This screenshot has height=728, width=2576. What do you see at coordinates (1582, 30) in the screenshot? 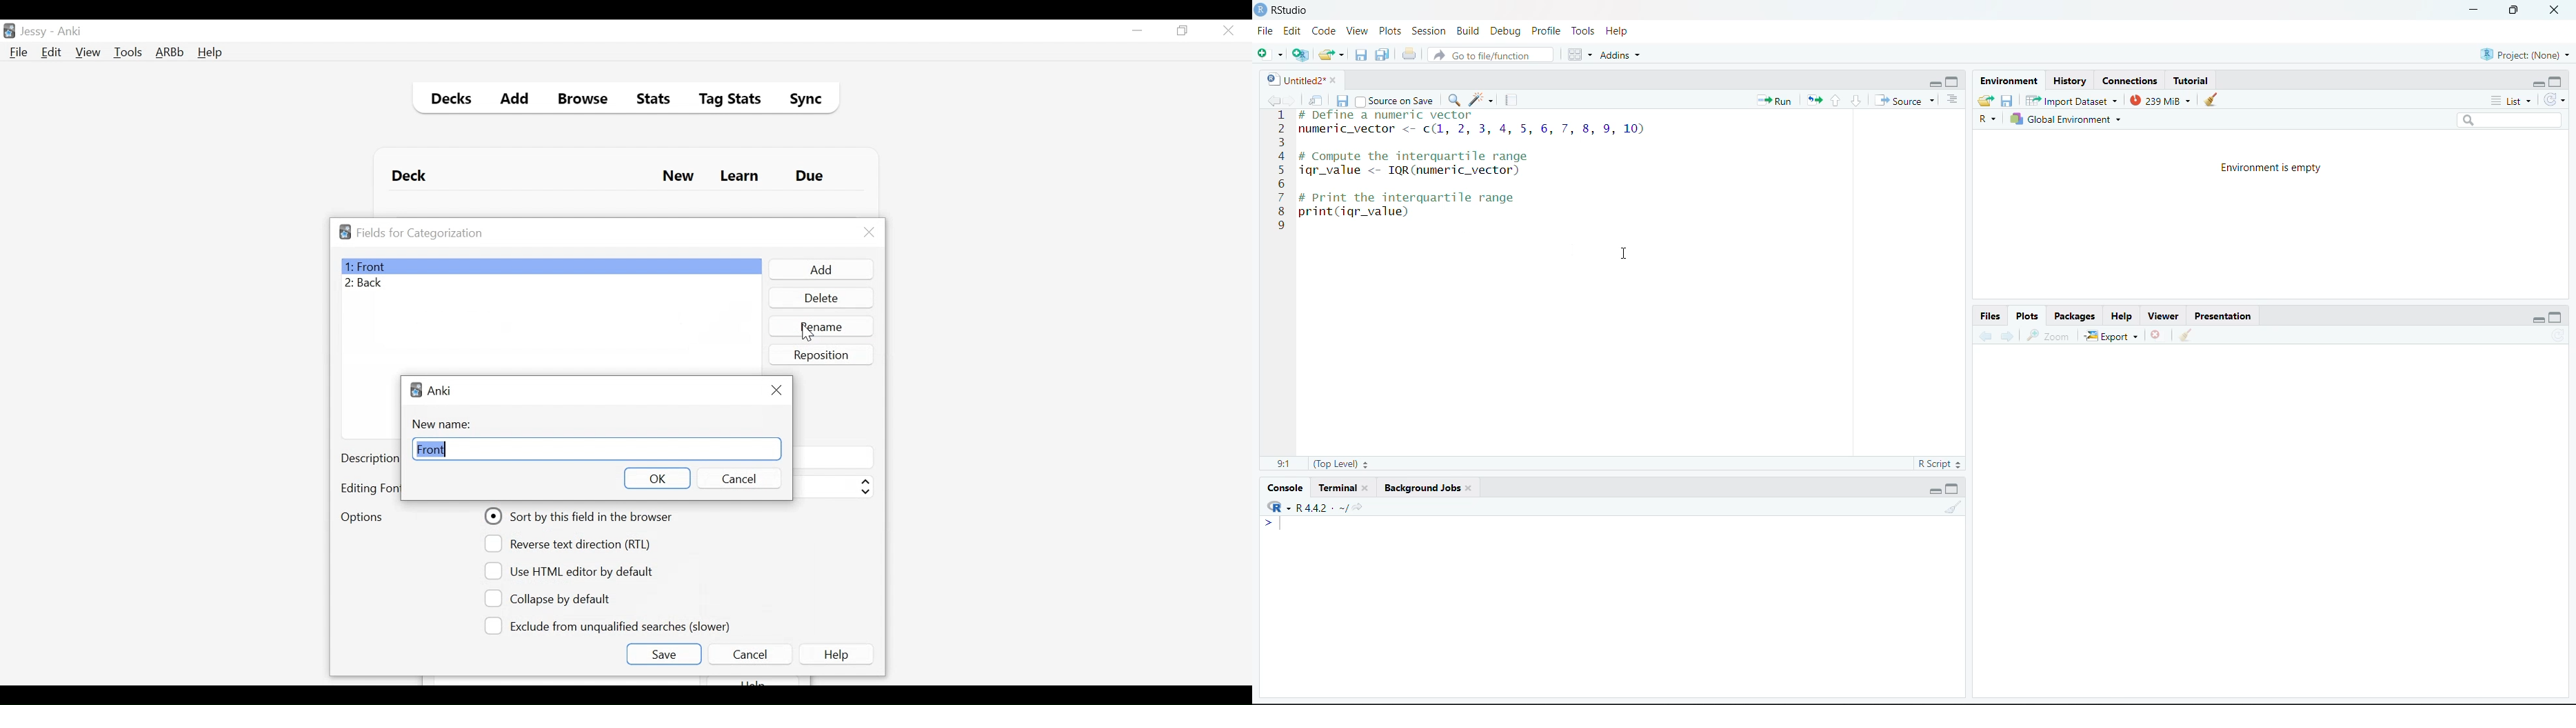
I see `Tools` at bounding box center [1582, 30].